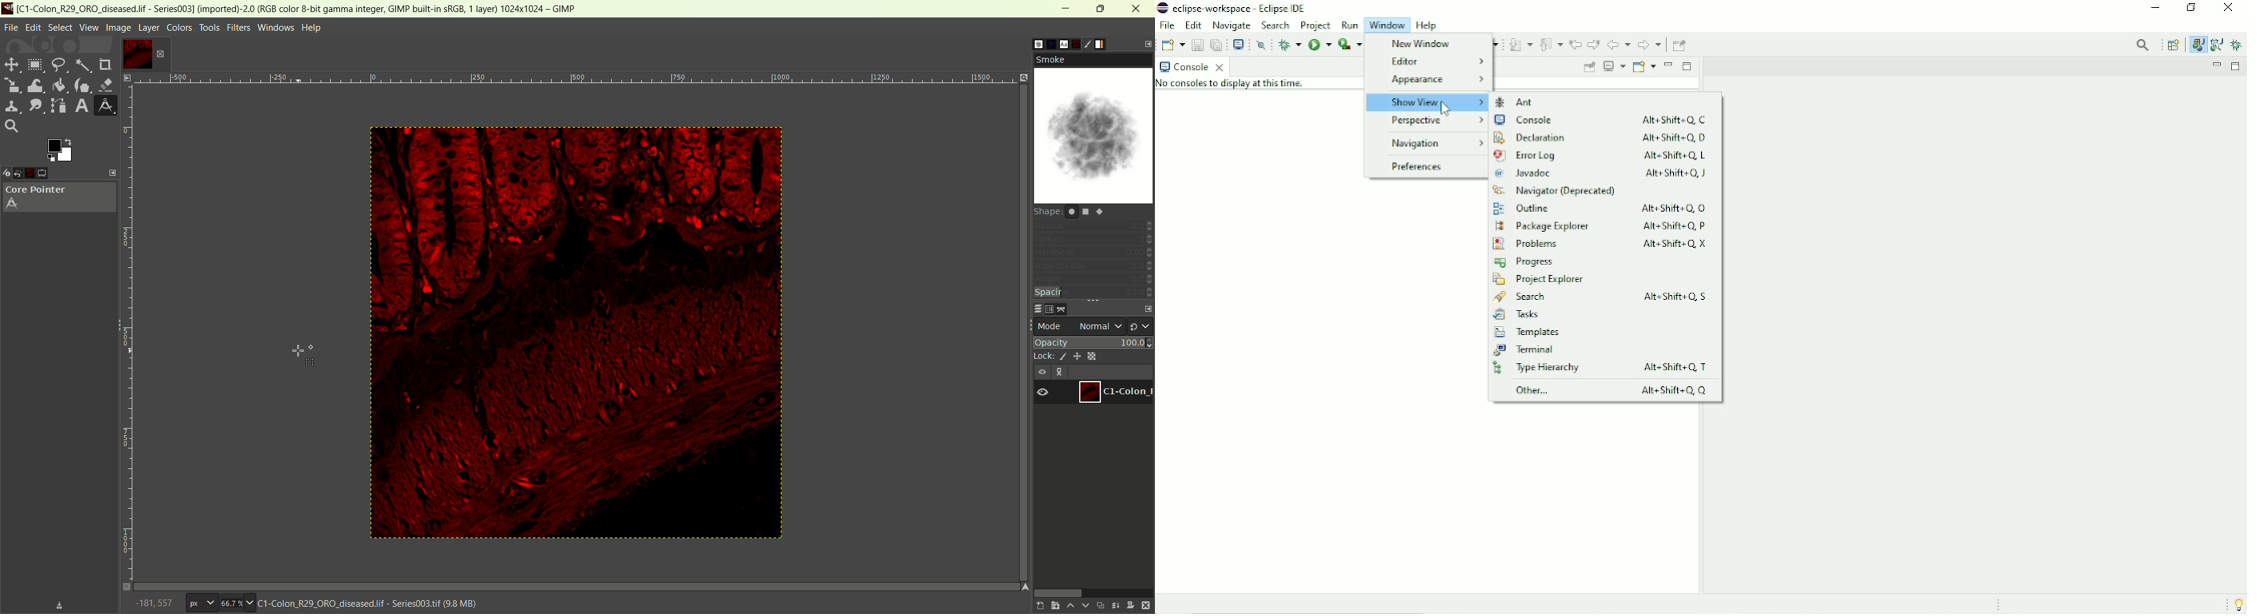 The width and height of the screenshot is (2268, 616). Describe the element at coordinates (1095, 341) in the screenshot. I see `opacity` at that location.